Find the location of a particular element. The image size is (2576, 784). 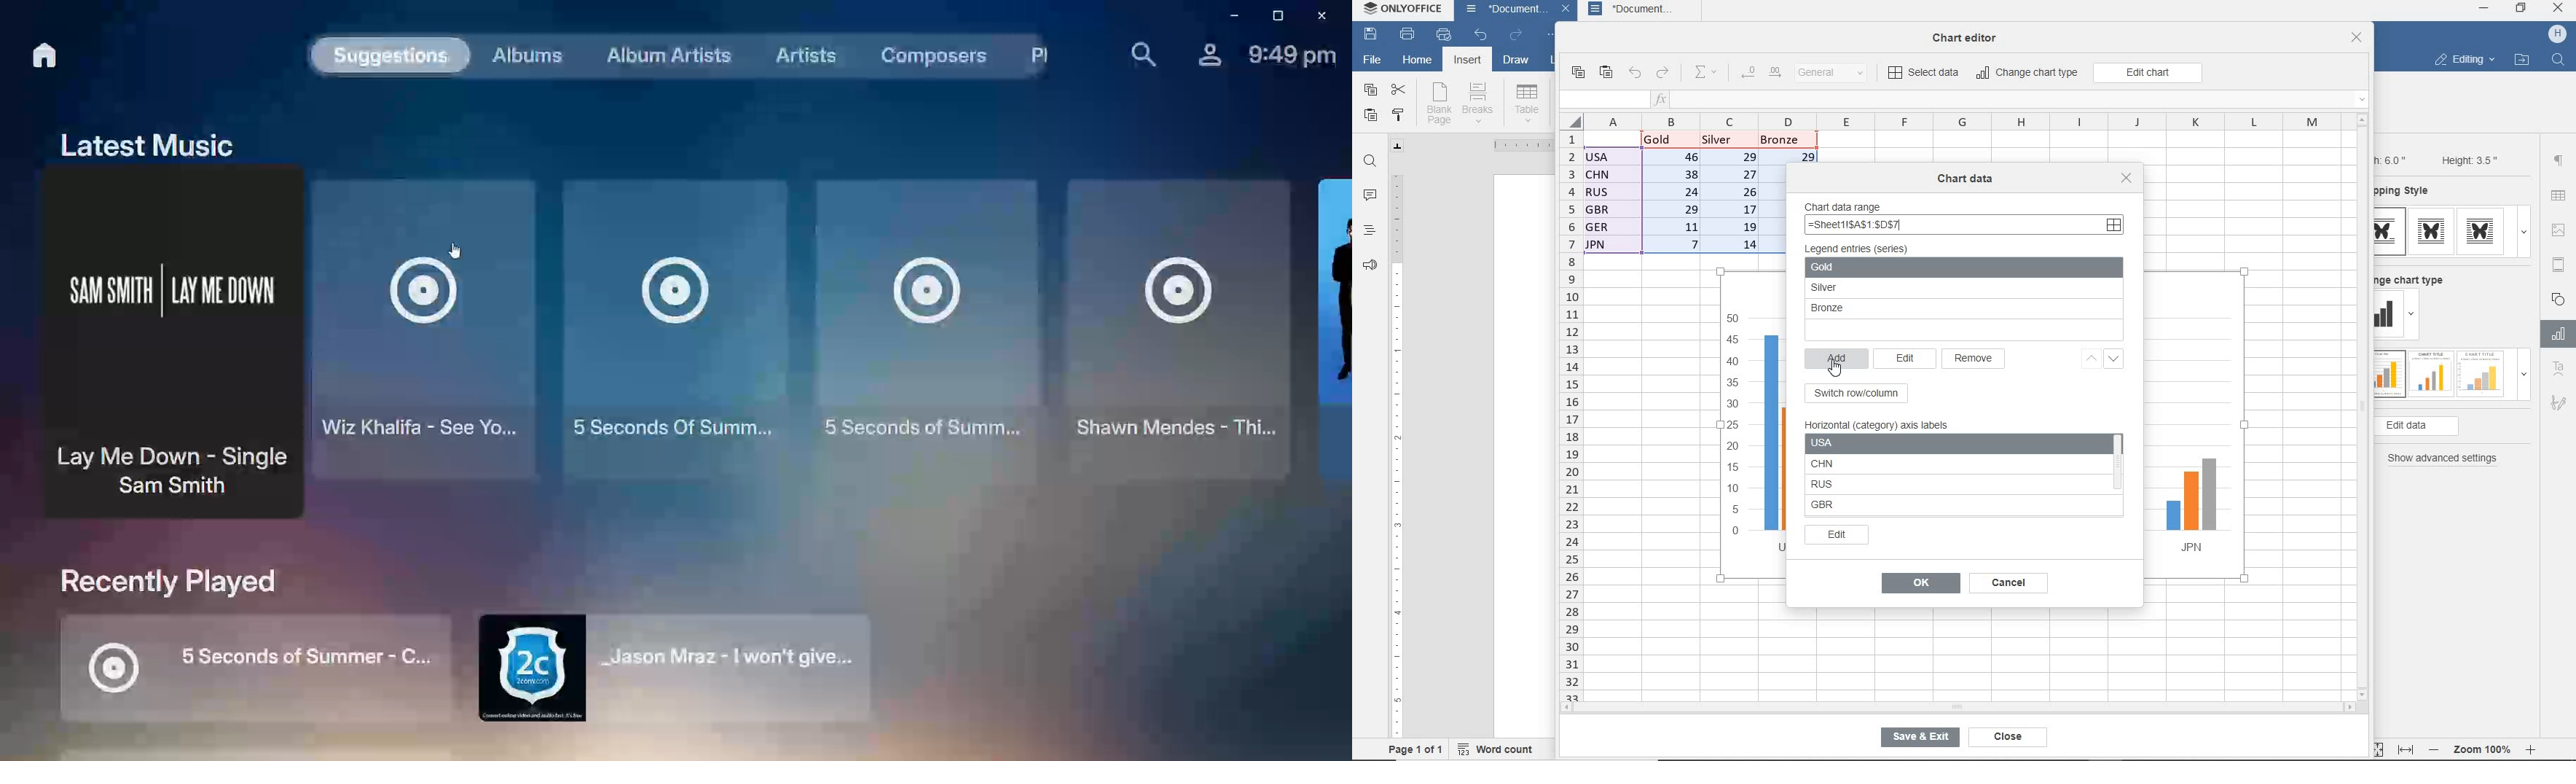

close is located at coordinates (1568, 11).